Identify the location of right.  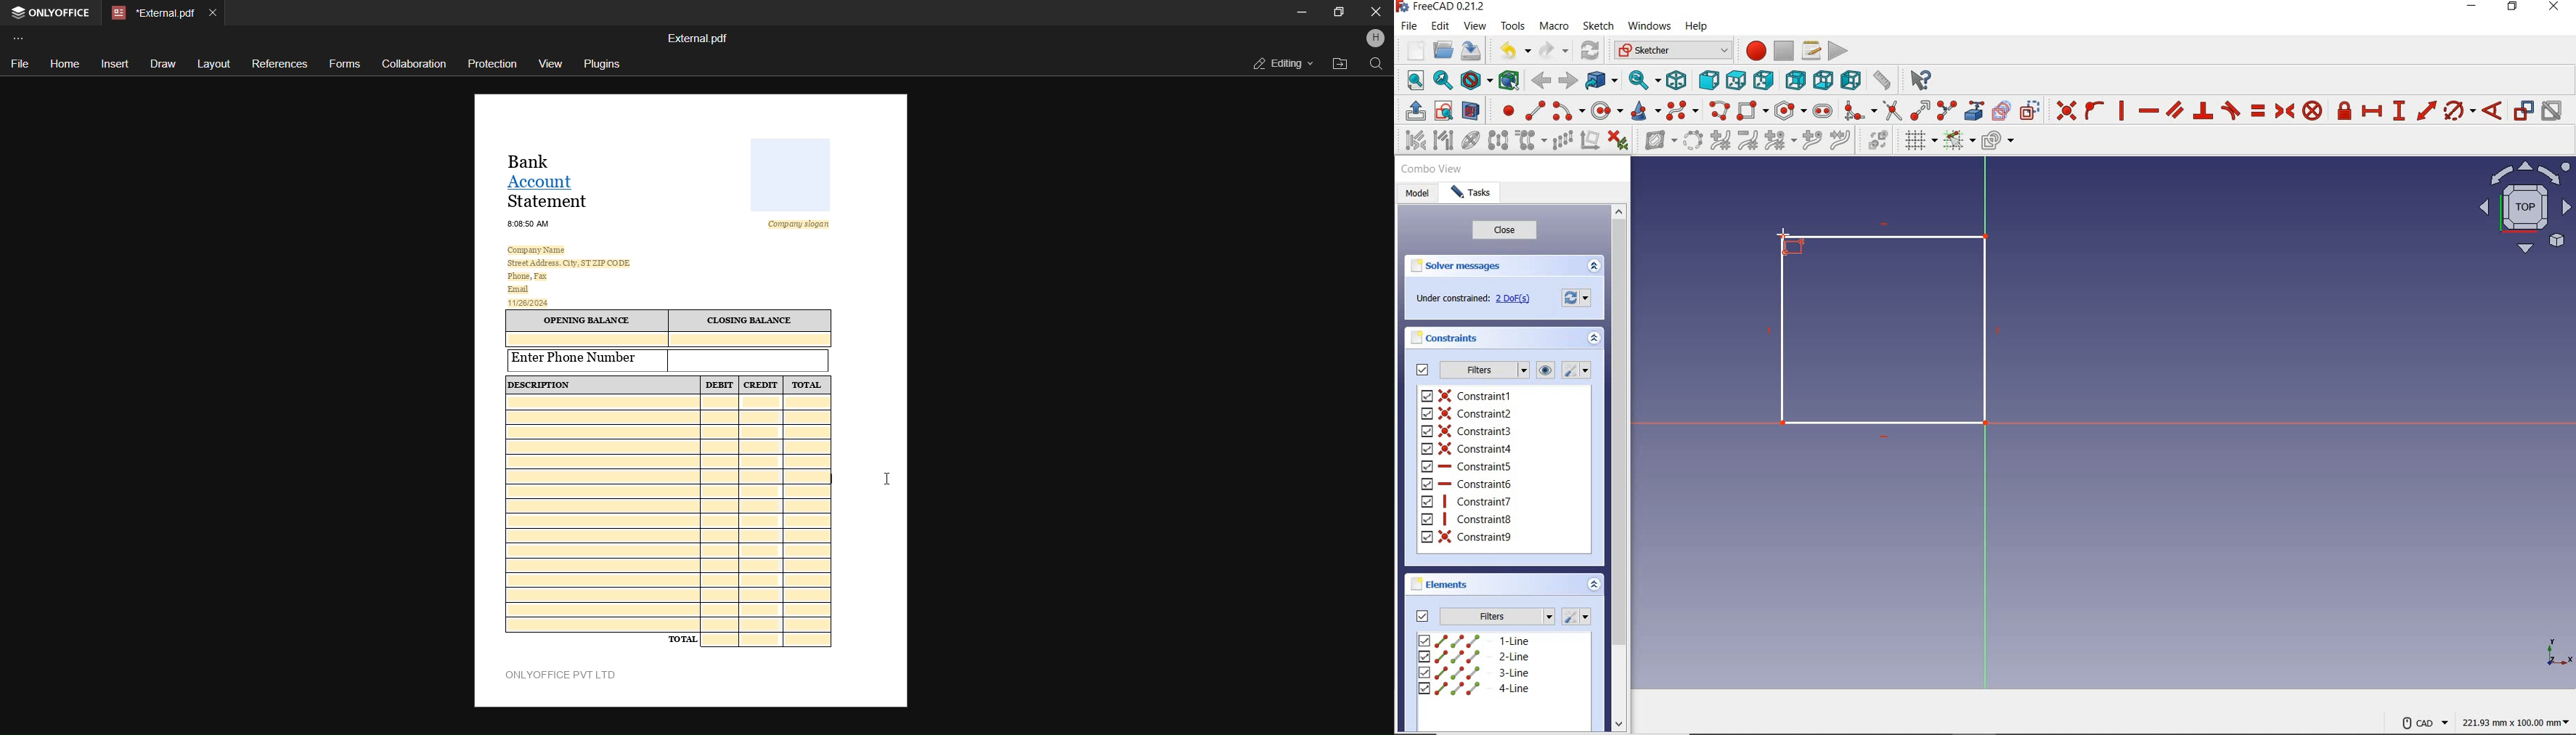
(1765, 80).